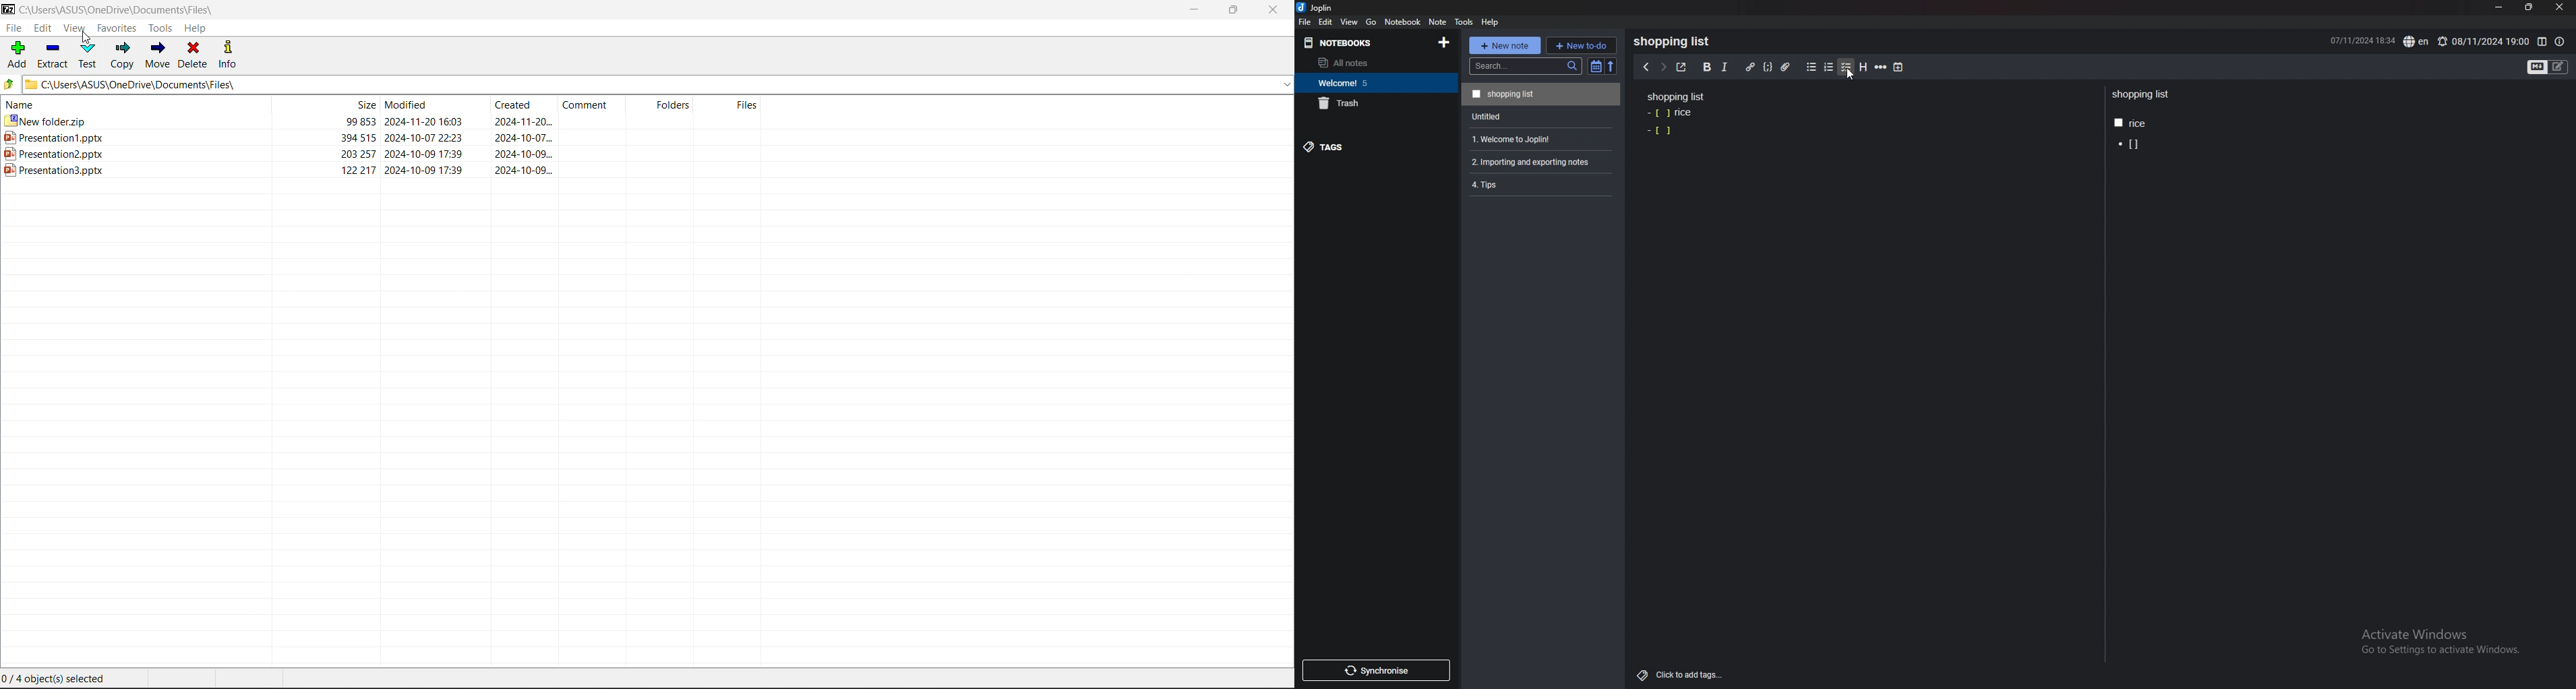 The height and width of the screenshot is (700, 2576). I want to click on view, so click(1350, 21).